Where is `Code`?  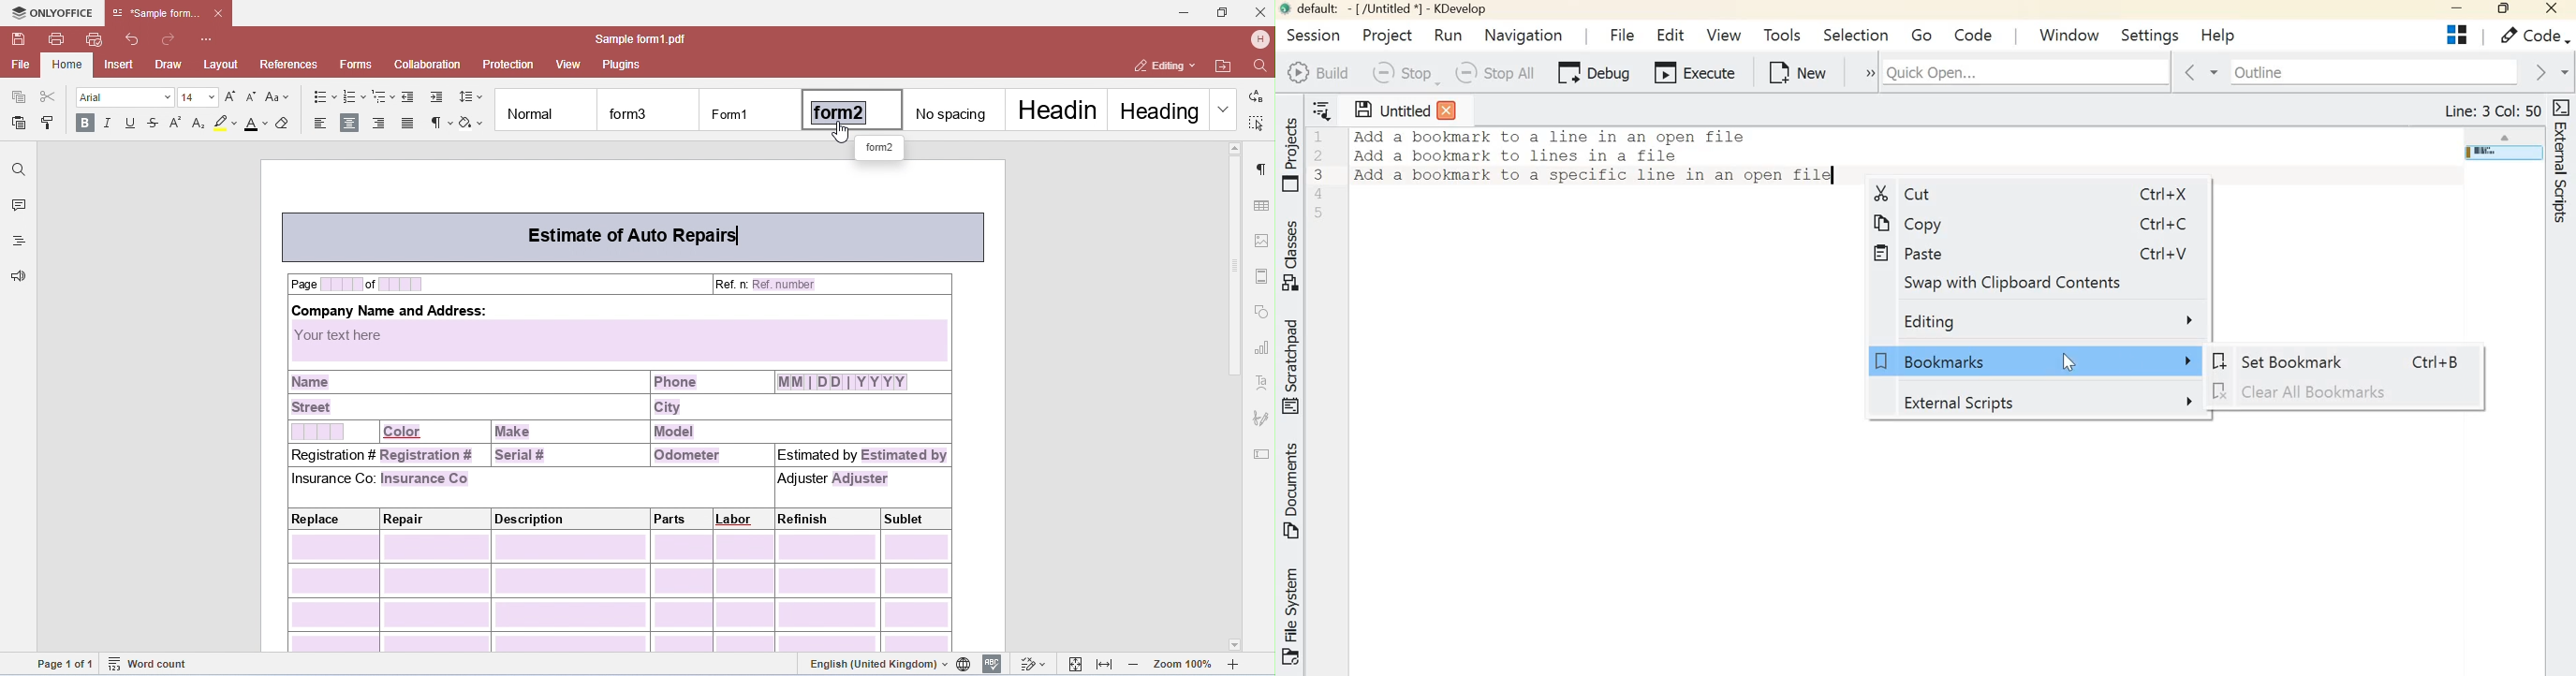
Code is located at coordinates (2534, 36).